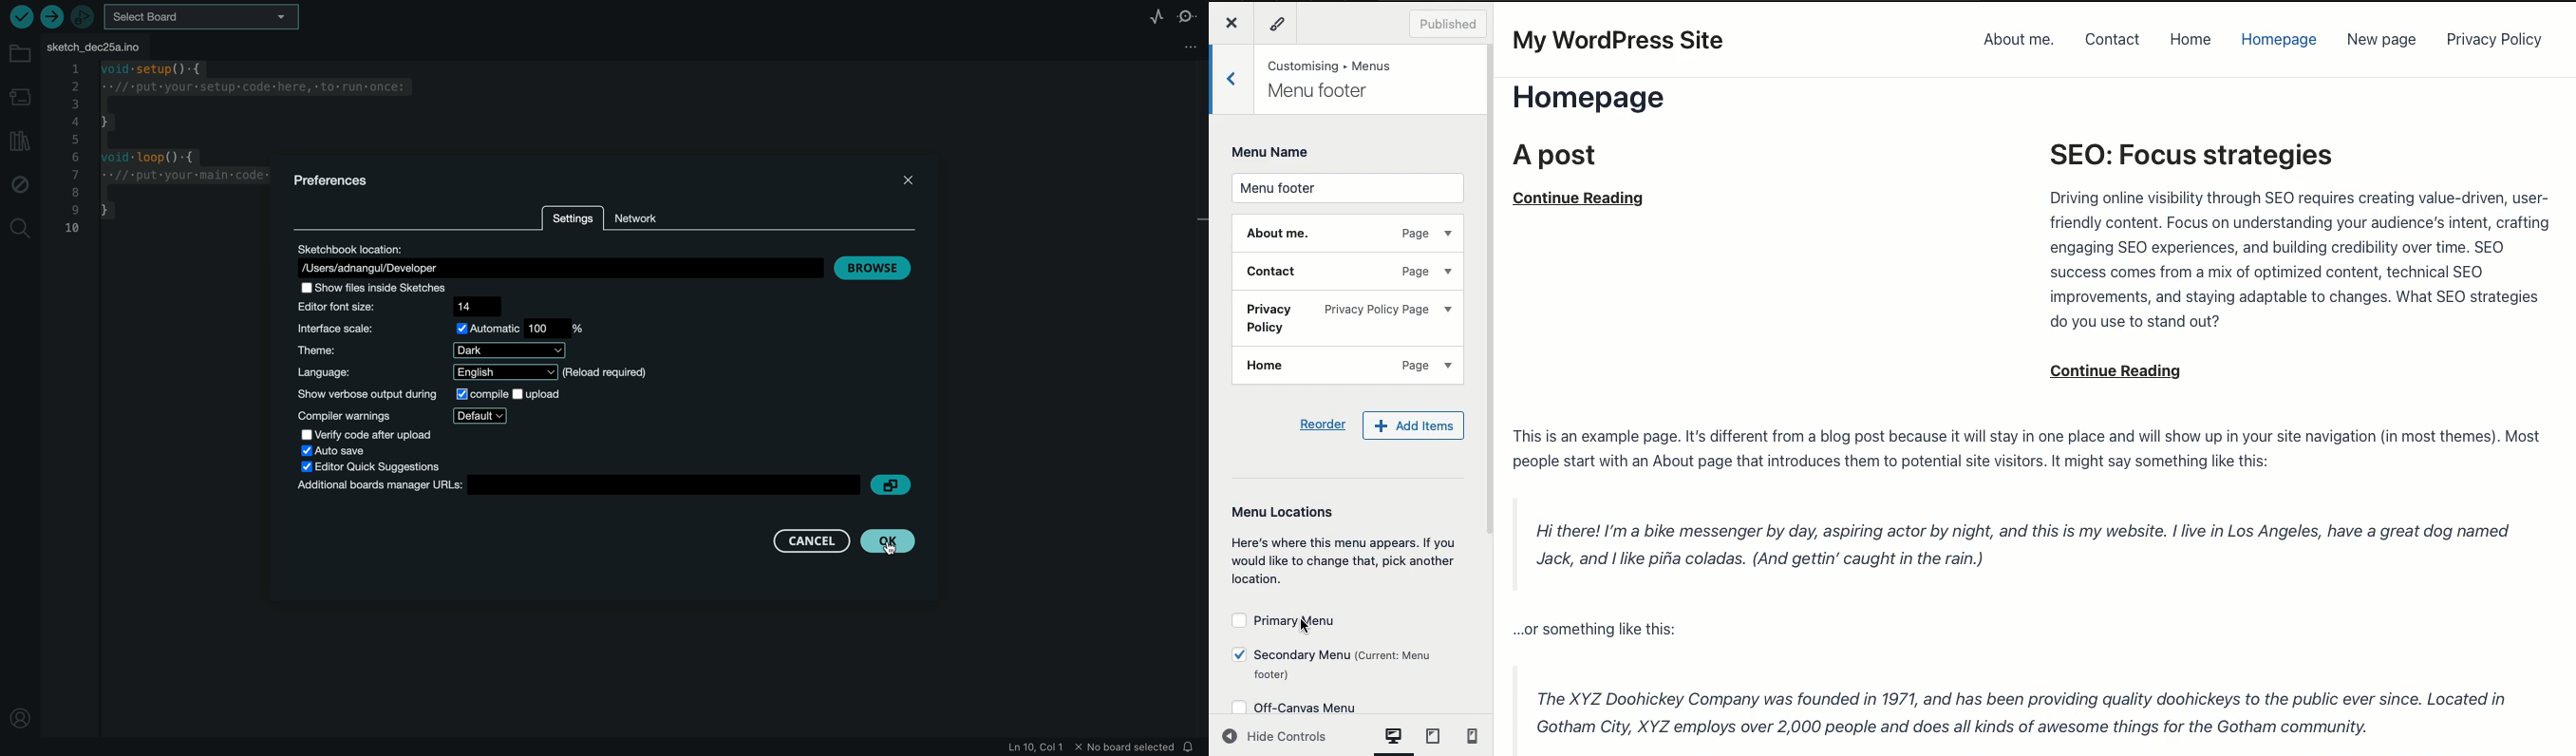  What do you see at coordinates (888, 541) in the screenshot?
I see `clicked` at bounding box center [888, 541].